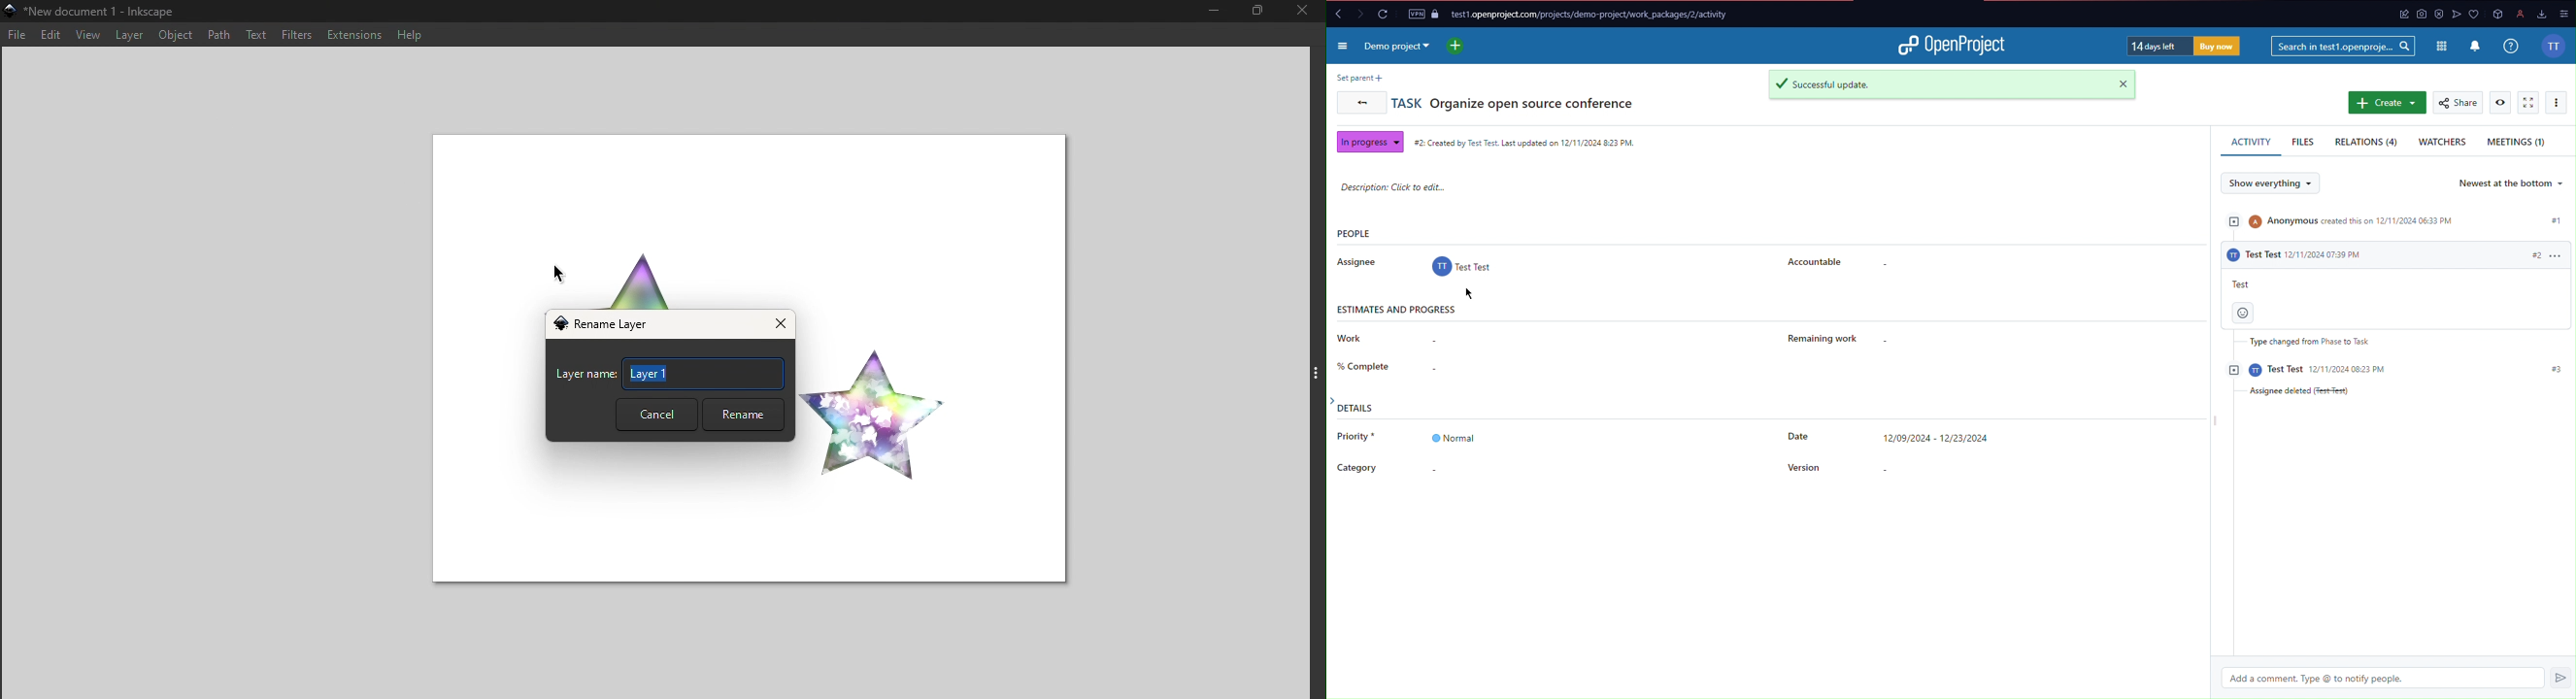 The image size is (2576, 700). Describe the element at coordinates (655, 415) in the screenshot. I see `Cancel` at that location.